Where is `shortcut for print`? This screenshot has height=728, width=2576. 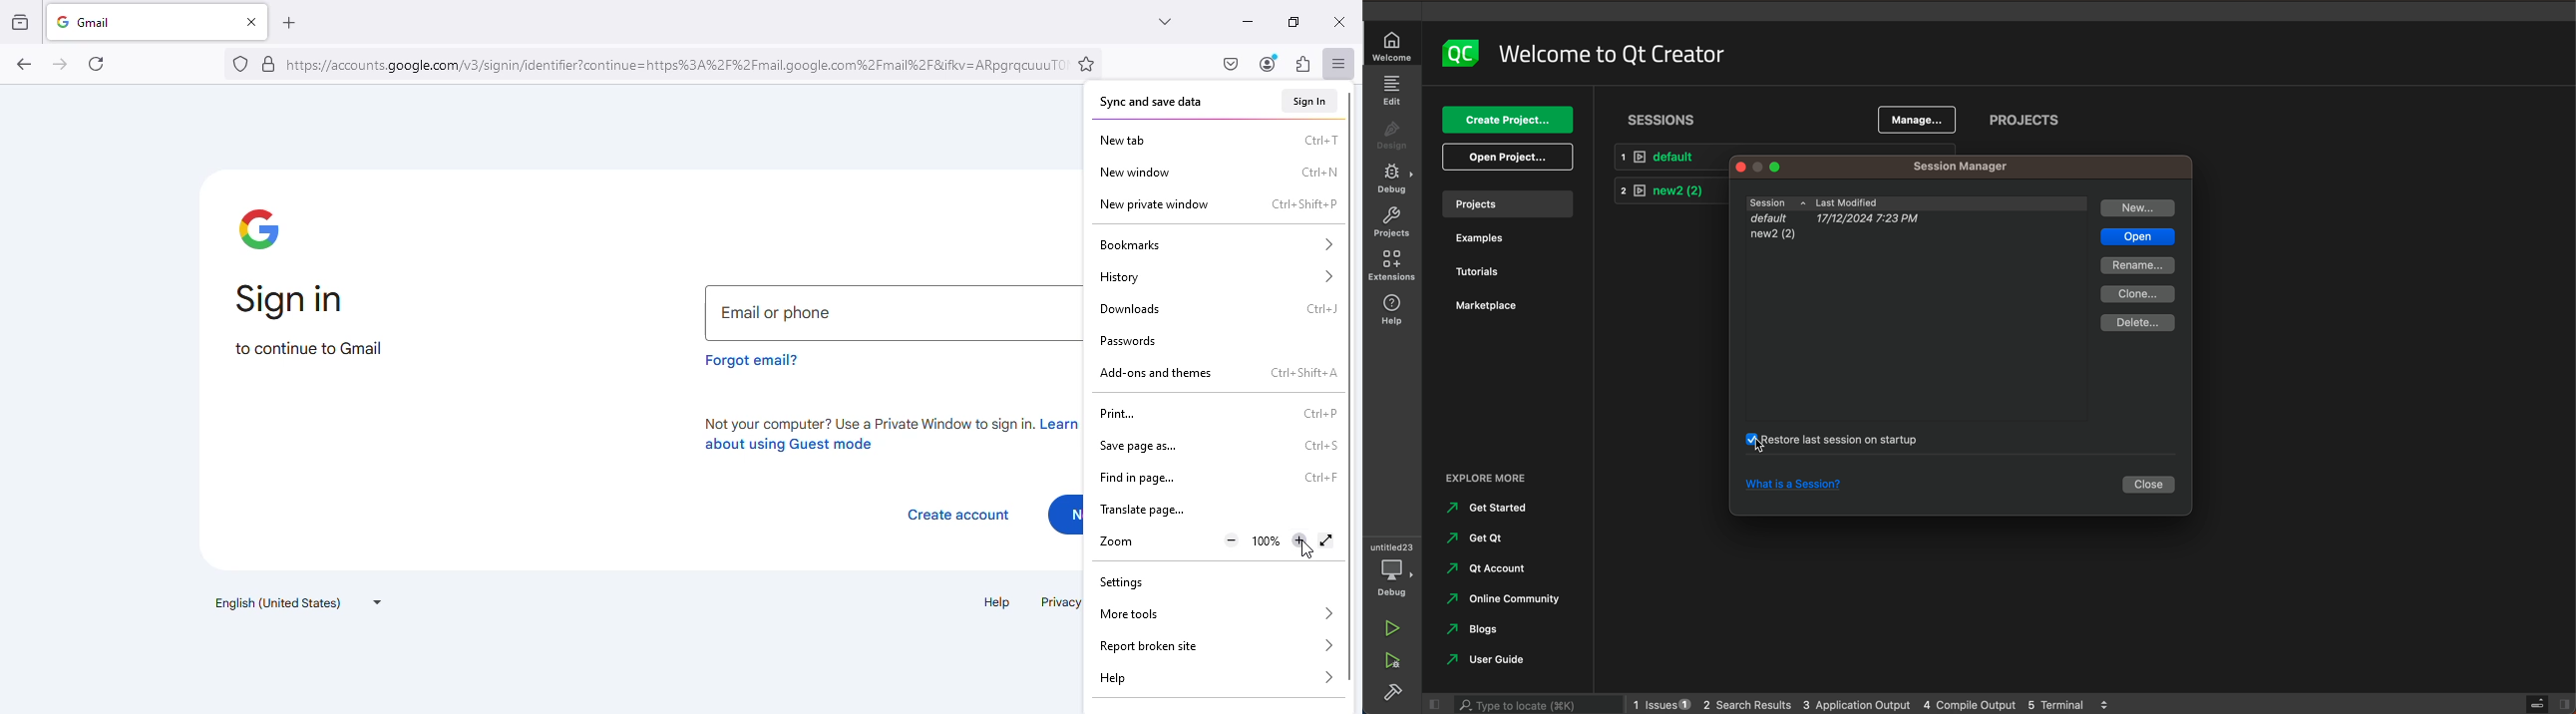
shortcut for print is located at coordinates (1320, 413).